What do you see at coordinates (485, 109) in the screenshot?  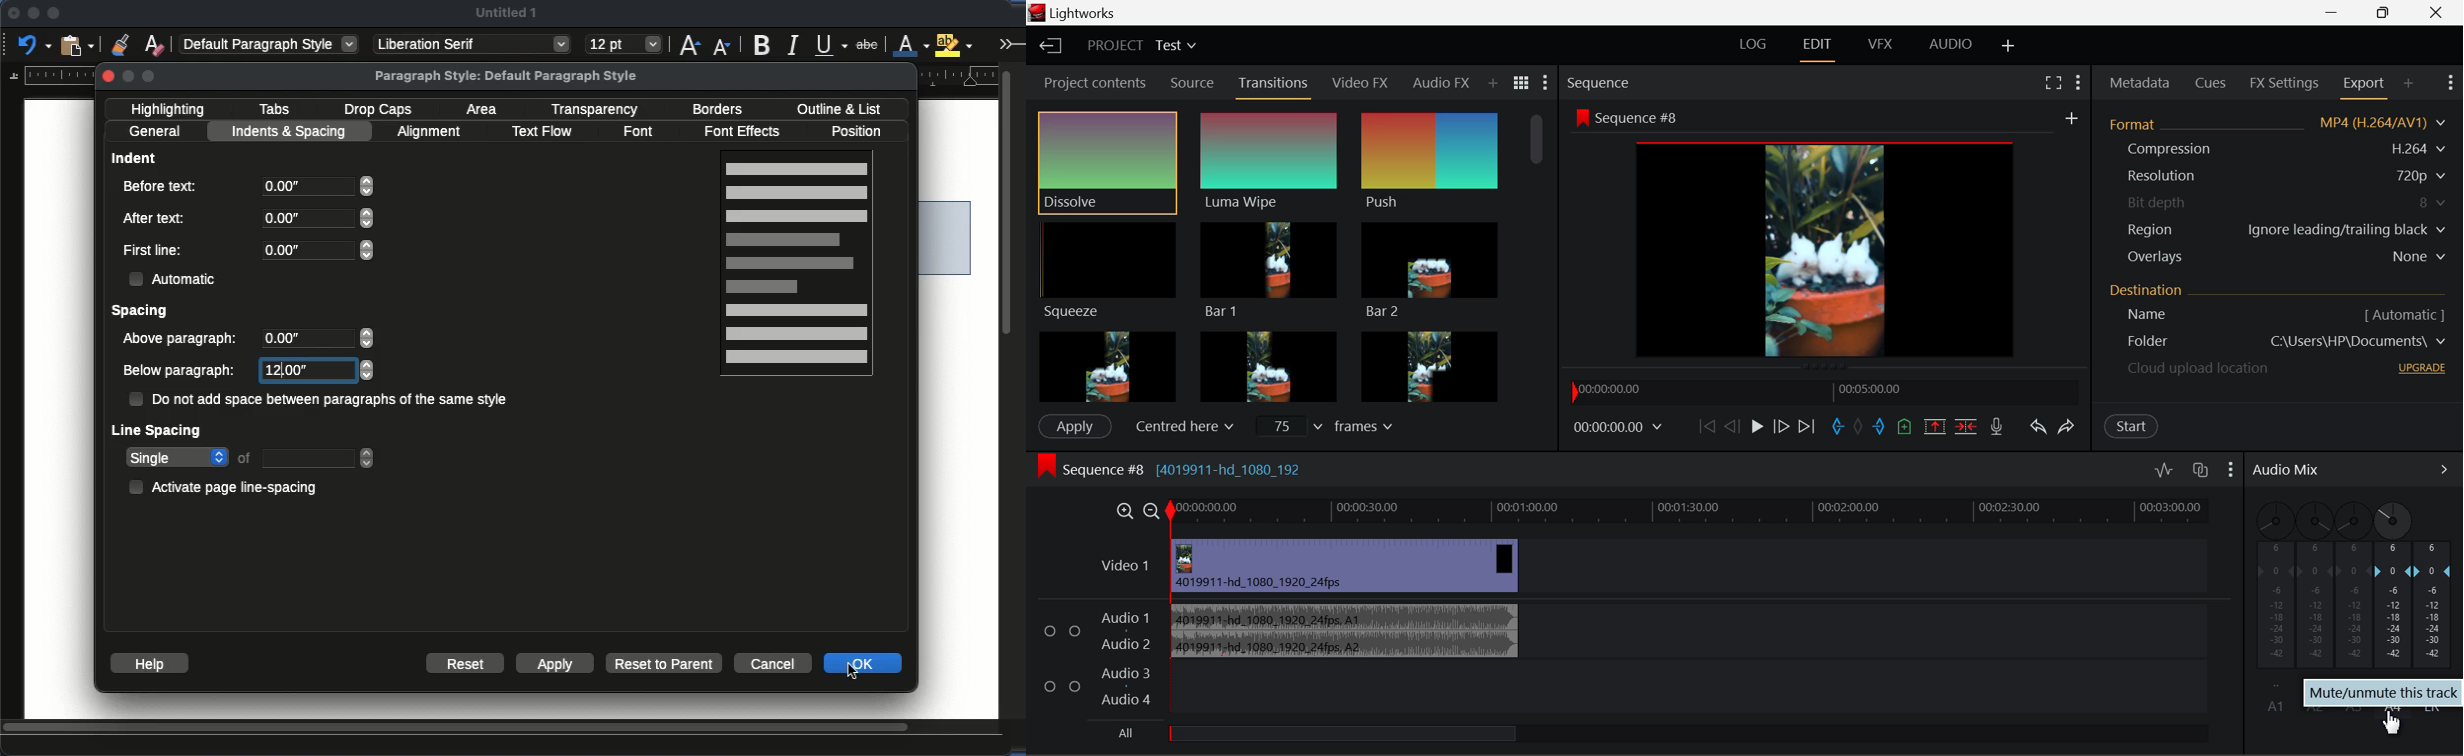 I see `area` at bounding box center [485, 109].